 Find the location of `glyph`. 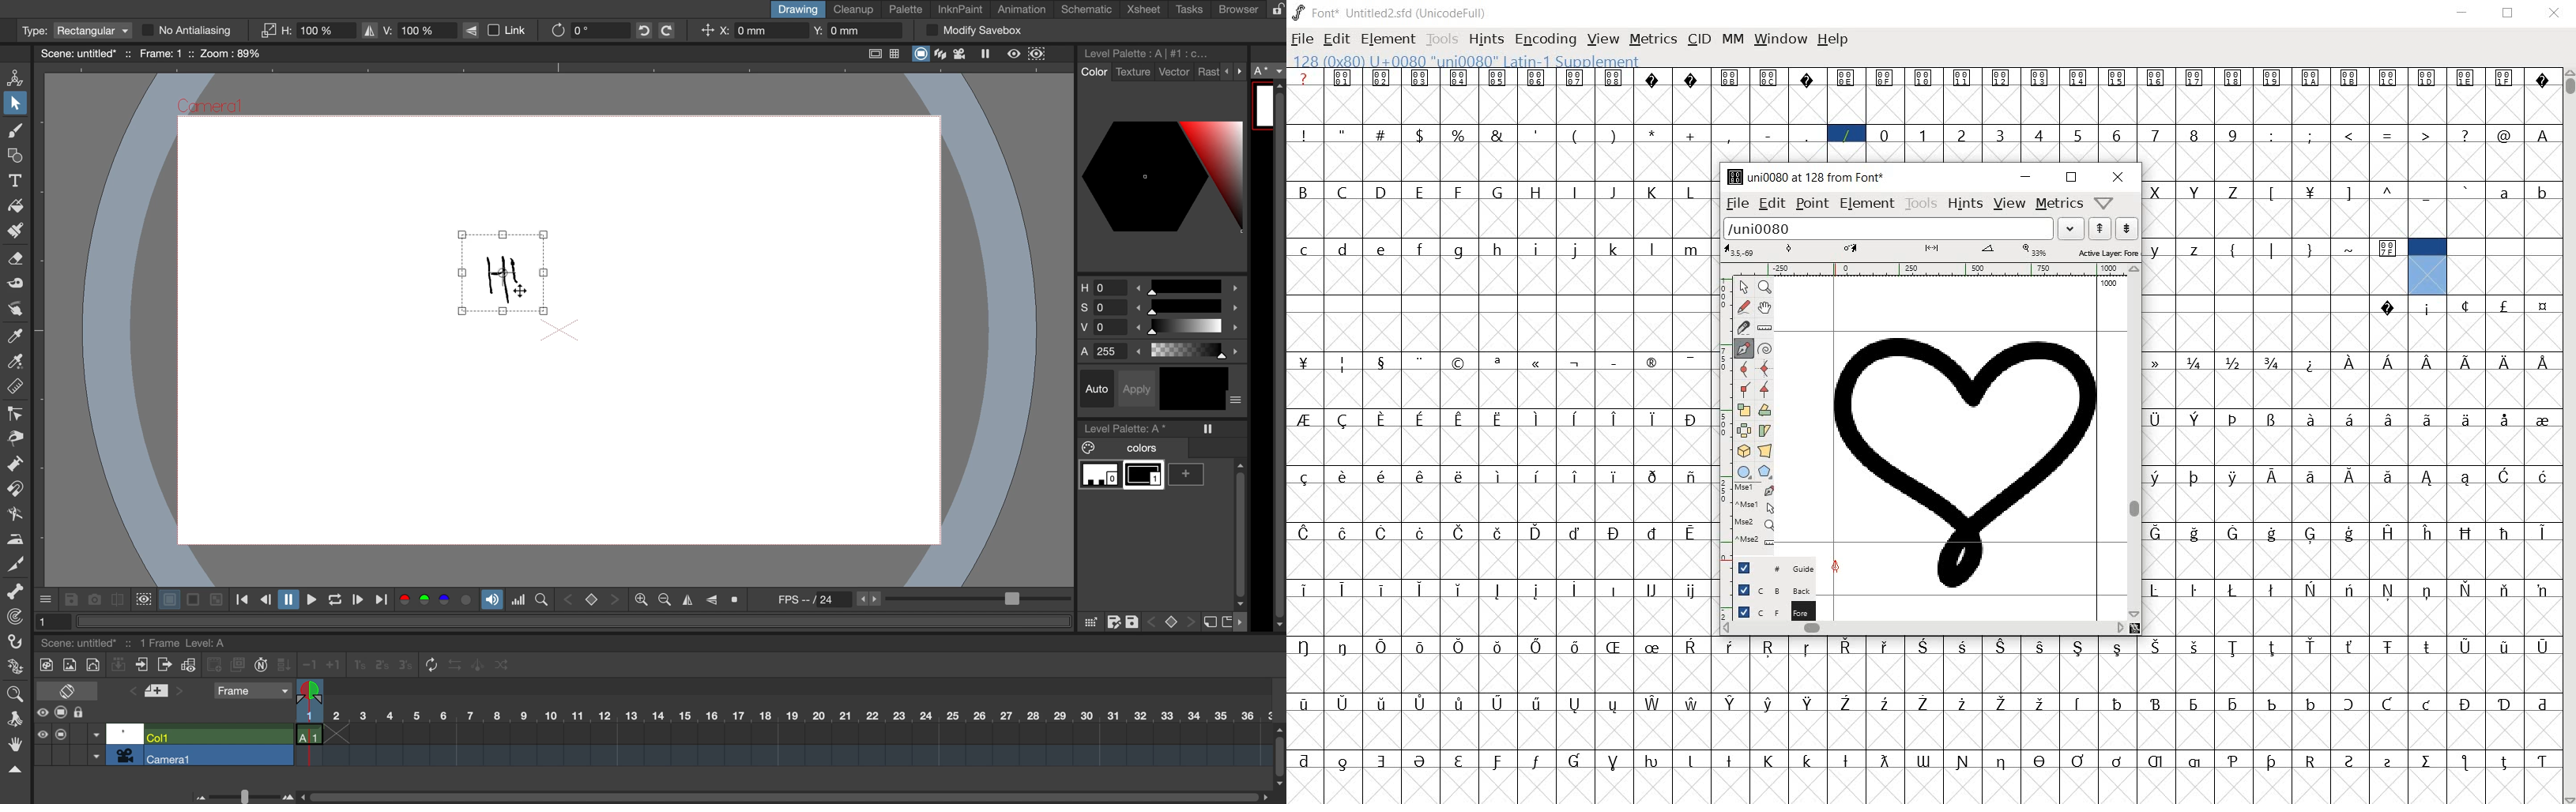

glyph is located at coordinates (1807, 761).